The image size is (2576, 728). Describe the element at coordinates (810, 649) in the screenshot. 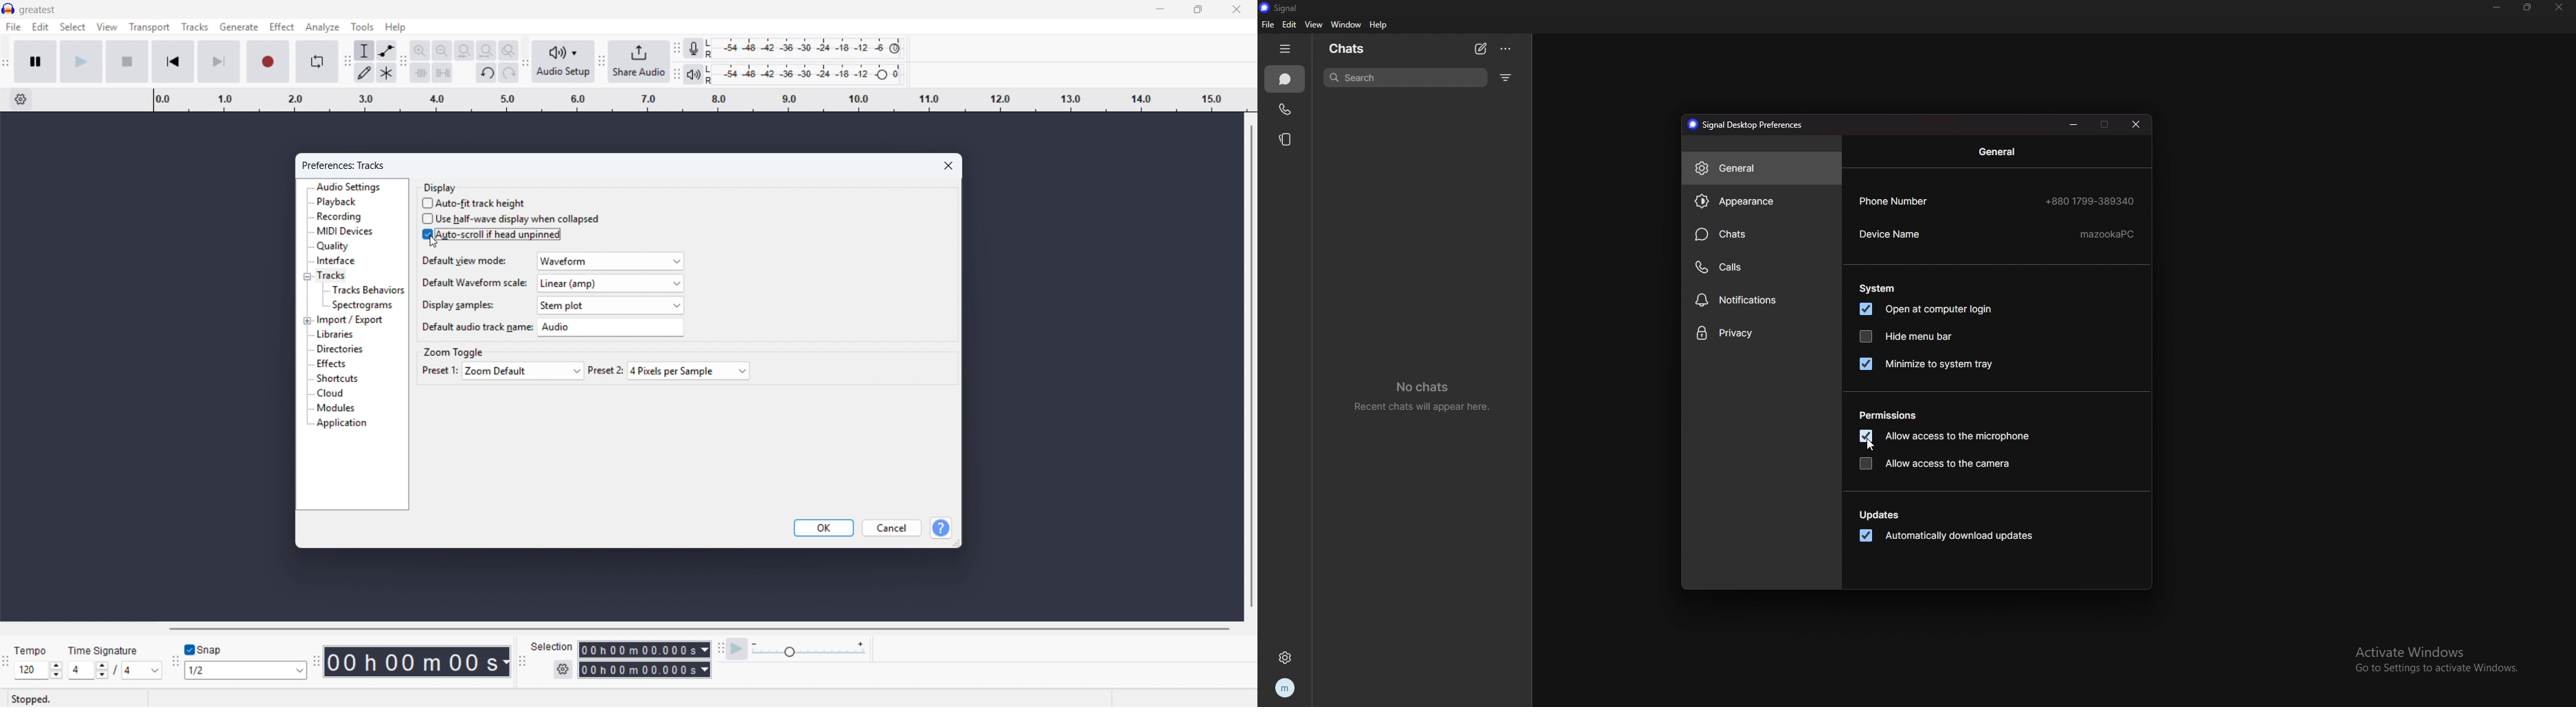

I see `Playback speed ` at that location.